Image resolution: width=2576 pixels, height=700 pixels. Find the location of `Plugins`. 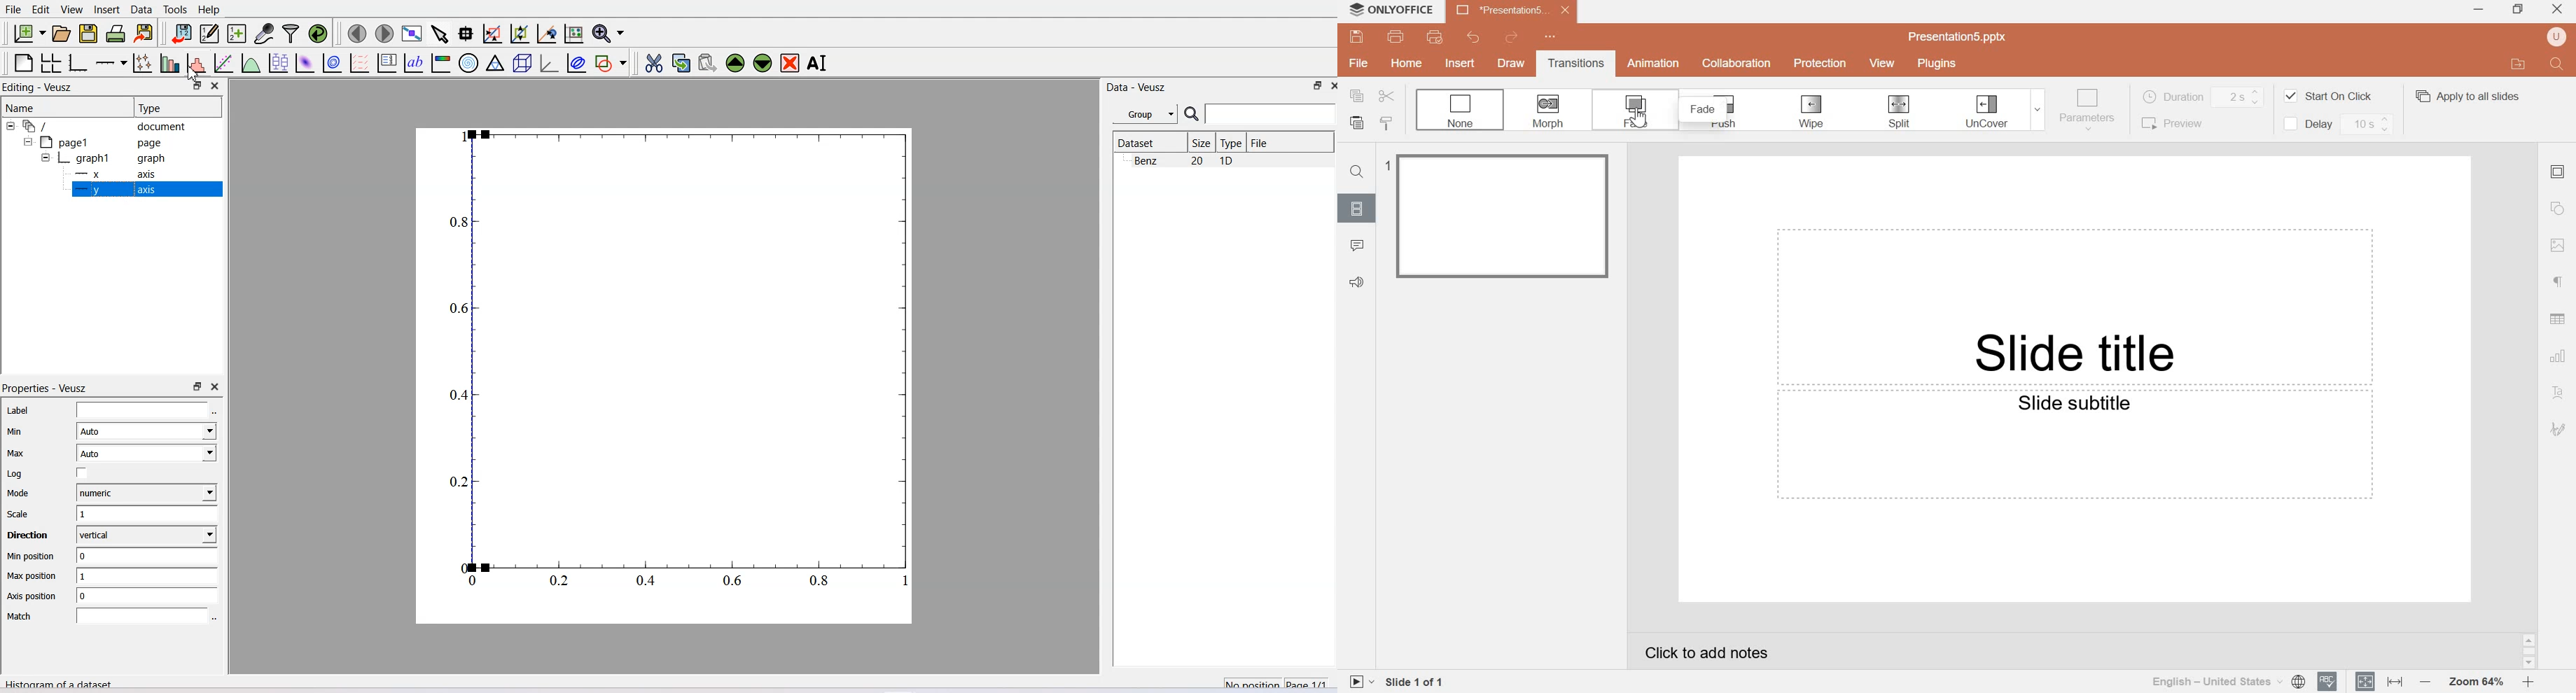

Plugins is located at coordinates (1936, 62).